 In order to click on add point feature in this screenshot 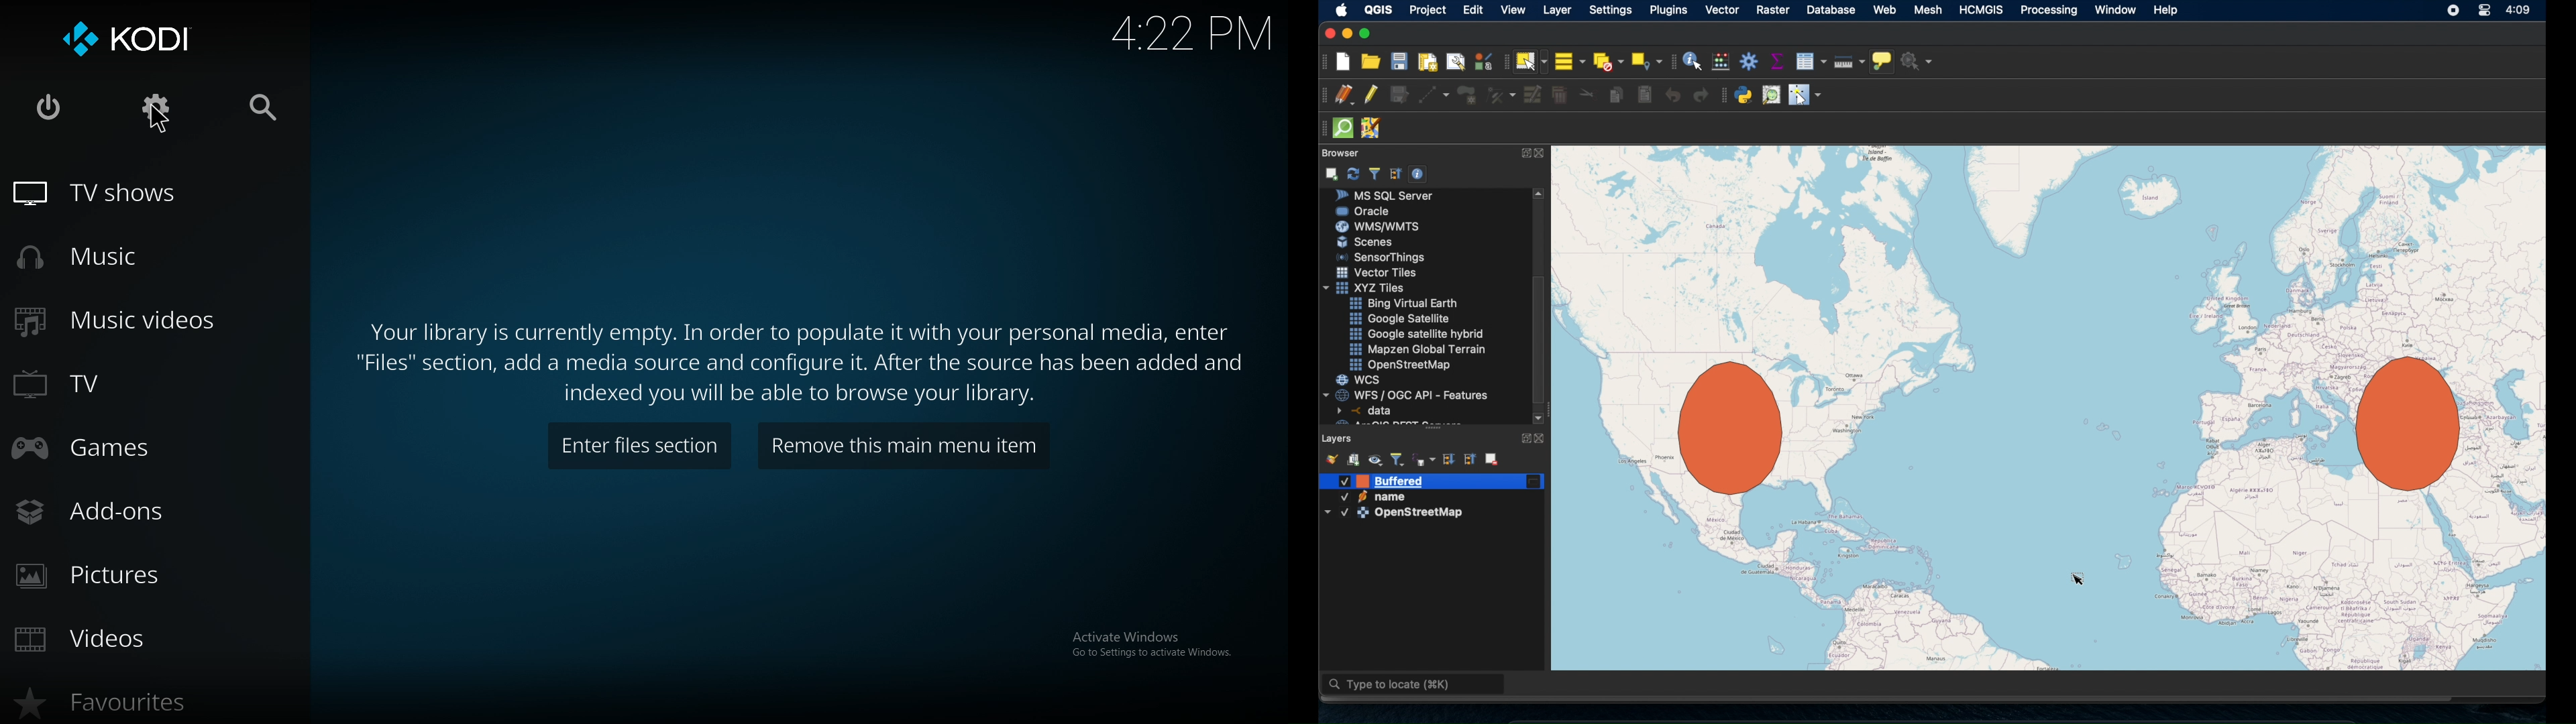, I will do `click(1468, 94)`.